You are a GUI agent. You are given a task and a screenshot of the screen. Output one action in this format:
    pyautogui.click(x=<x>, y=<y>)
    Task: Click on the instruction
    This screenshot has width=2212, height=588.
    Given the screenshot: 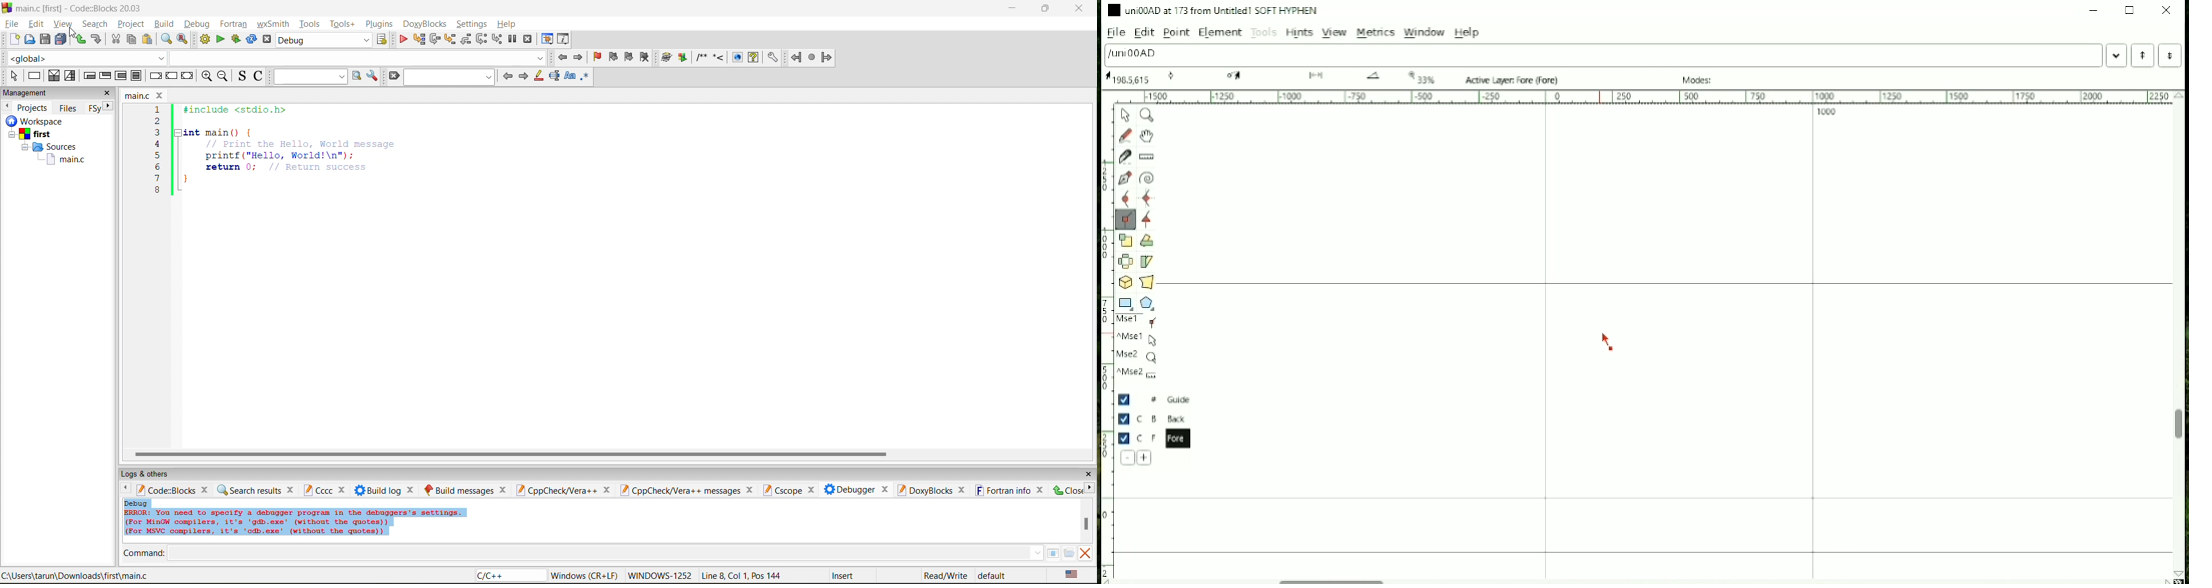 What is the action you would take?
    pyautogui.click(x=34, y=75)
    